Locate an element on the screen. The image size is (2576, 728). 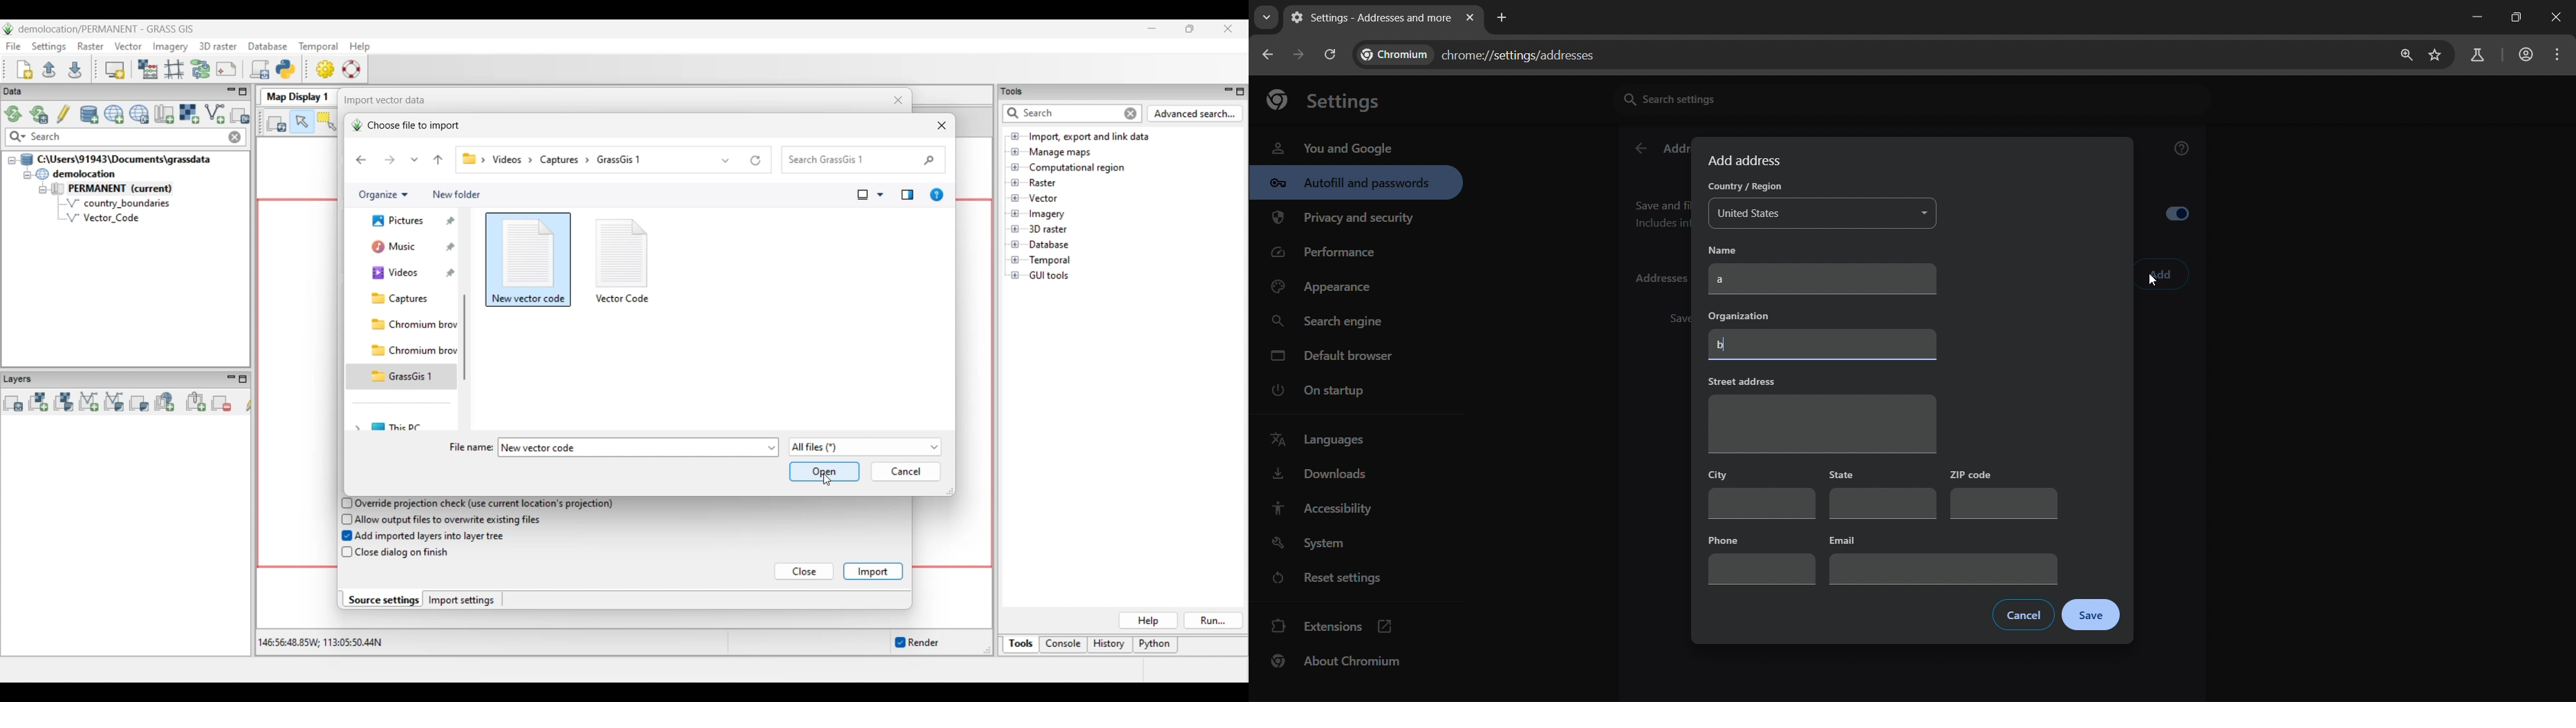
on startup is located at coordinates (1327, 391).